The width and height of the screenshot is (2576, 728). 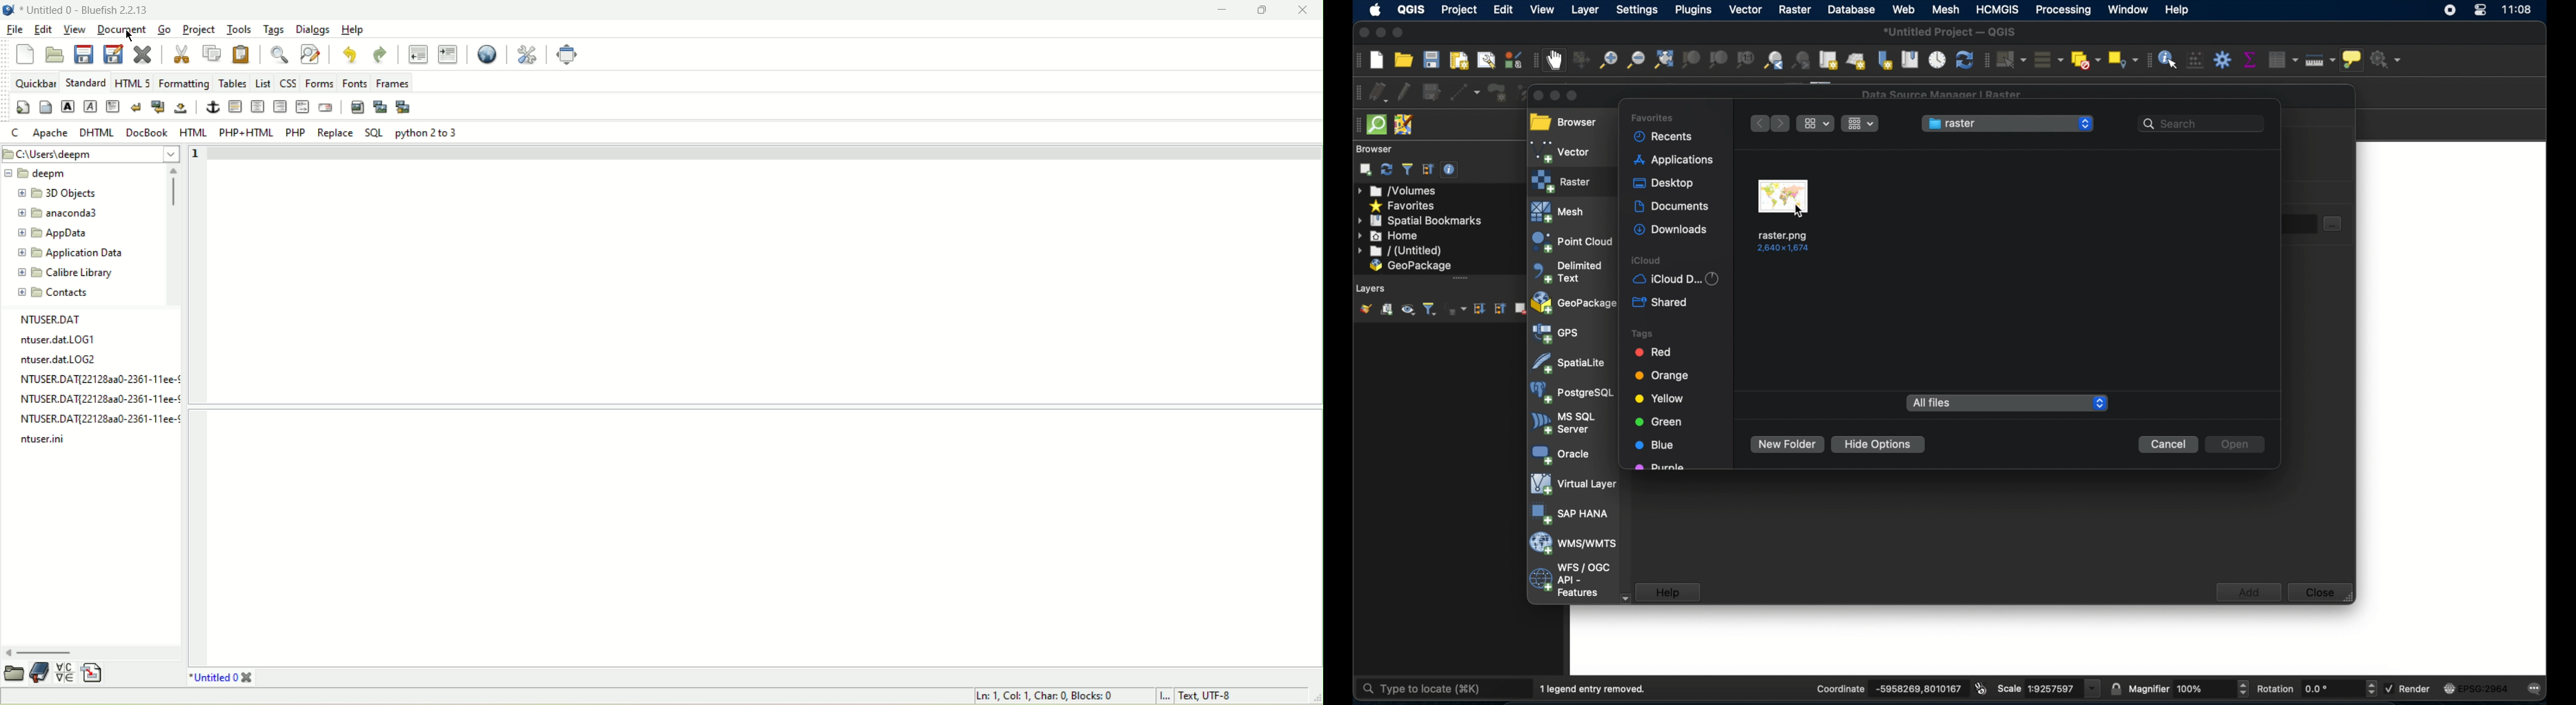 What do you see at coordinates (98, 674) in the screenshot?
I see `snippets` at bounding box center [98, 674].